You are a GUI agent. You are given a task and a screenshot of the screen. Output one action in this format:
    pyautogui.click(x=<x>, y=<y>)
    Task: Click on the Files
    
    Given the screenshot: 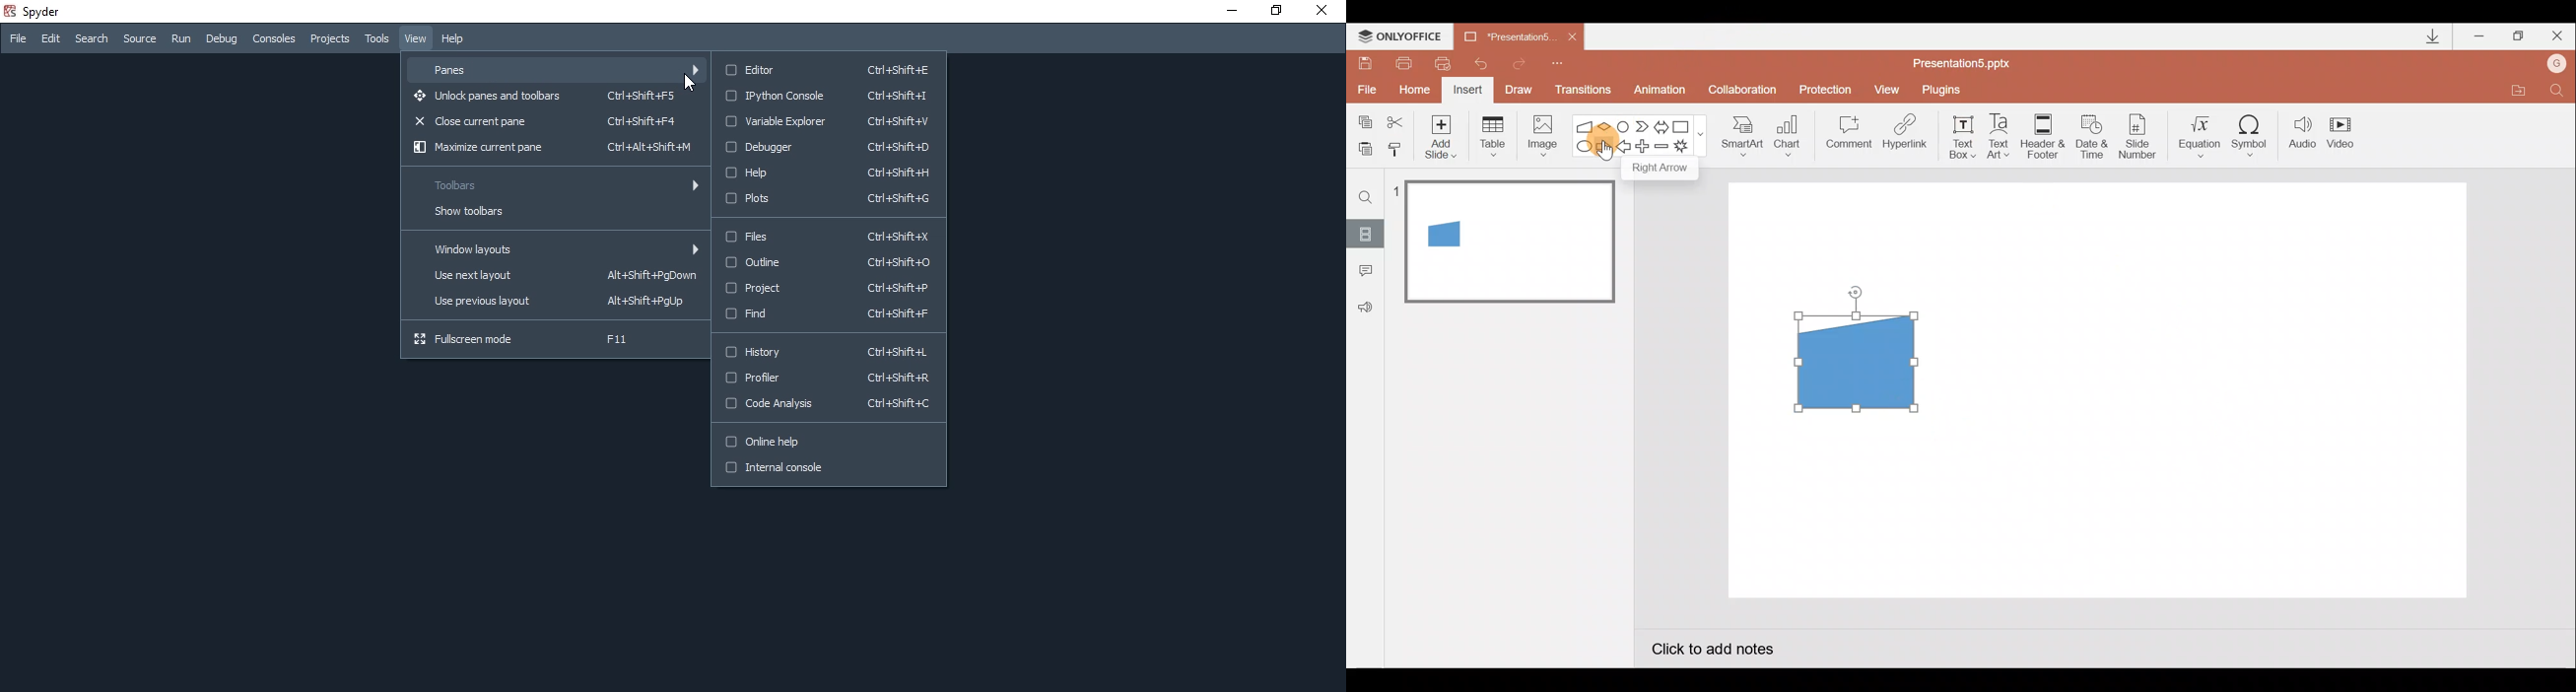 What is the action you would take?
    pyautogui.click(x=827, y=236)
    